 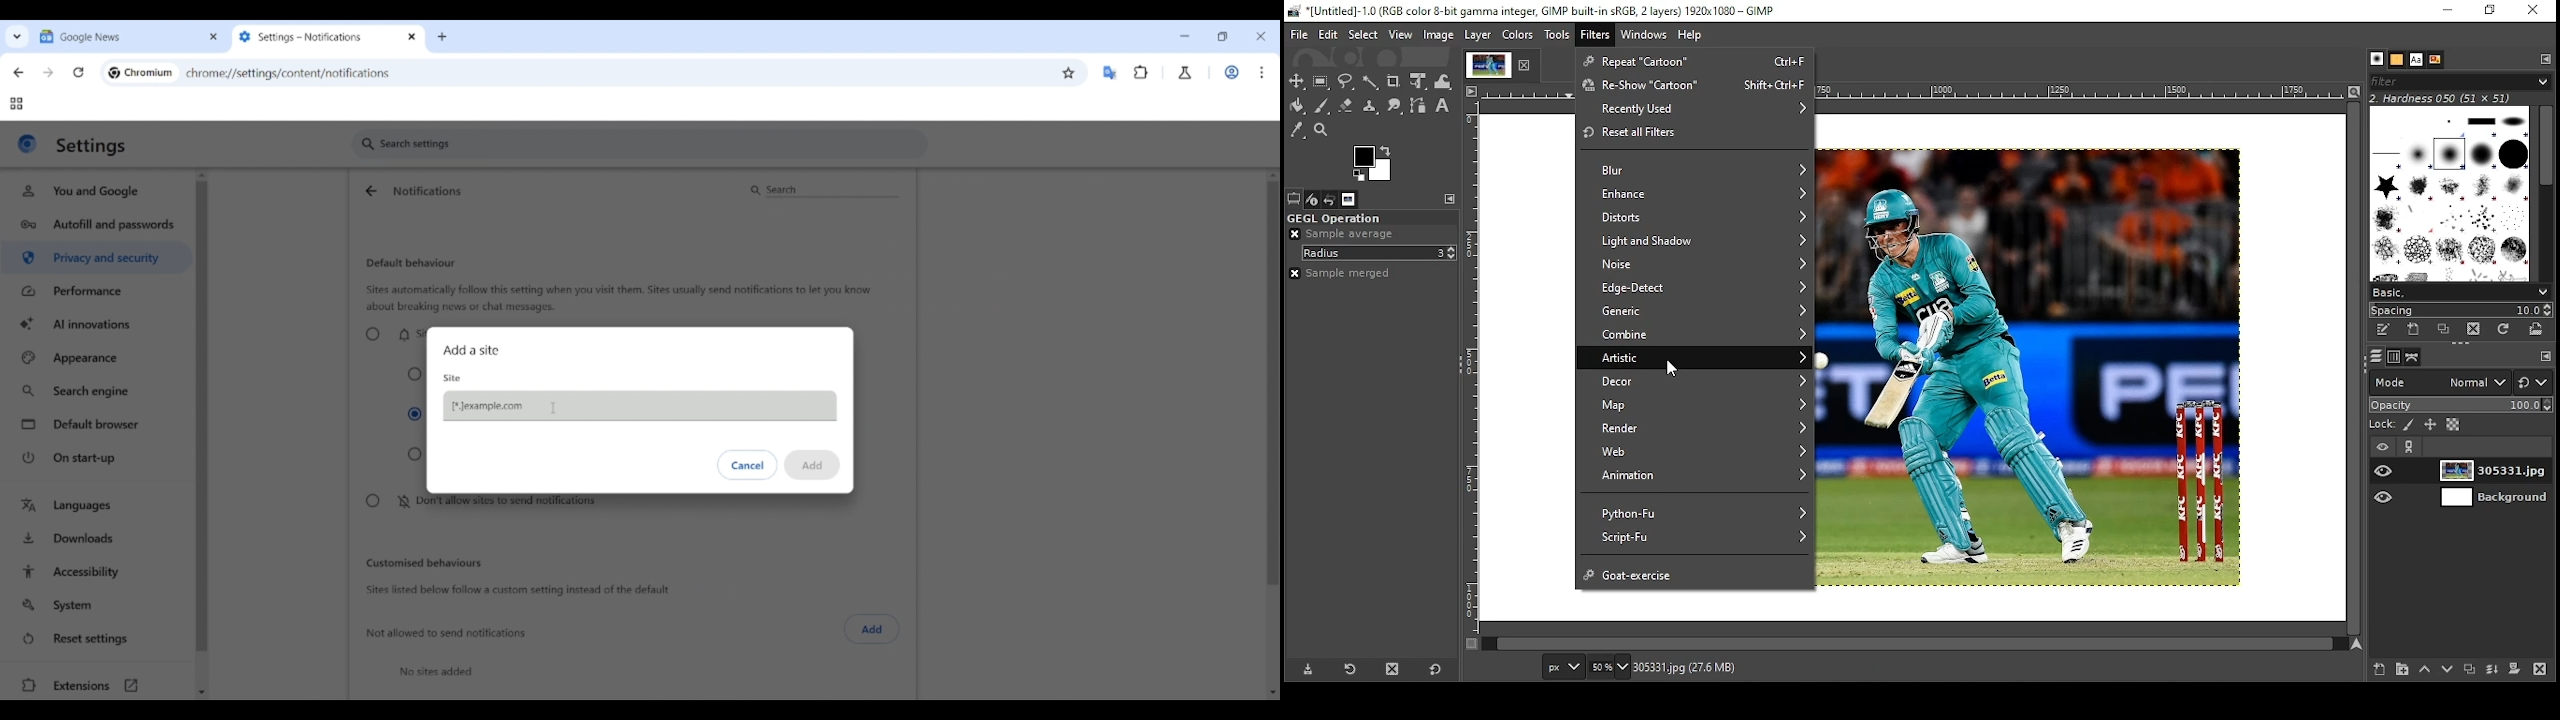 I want to click on edit this brush, so click(x=2384, y=329).